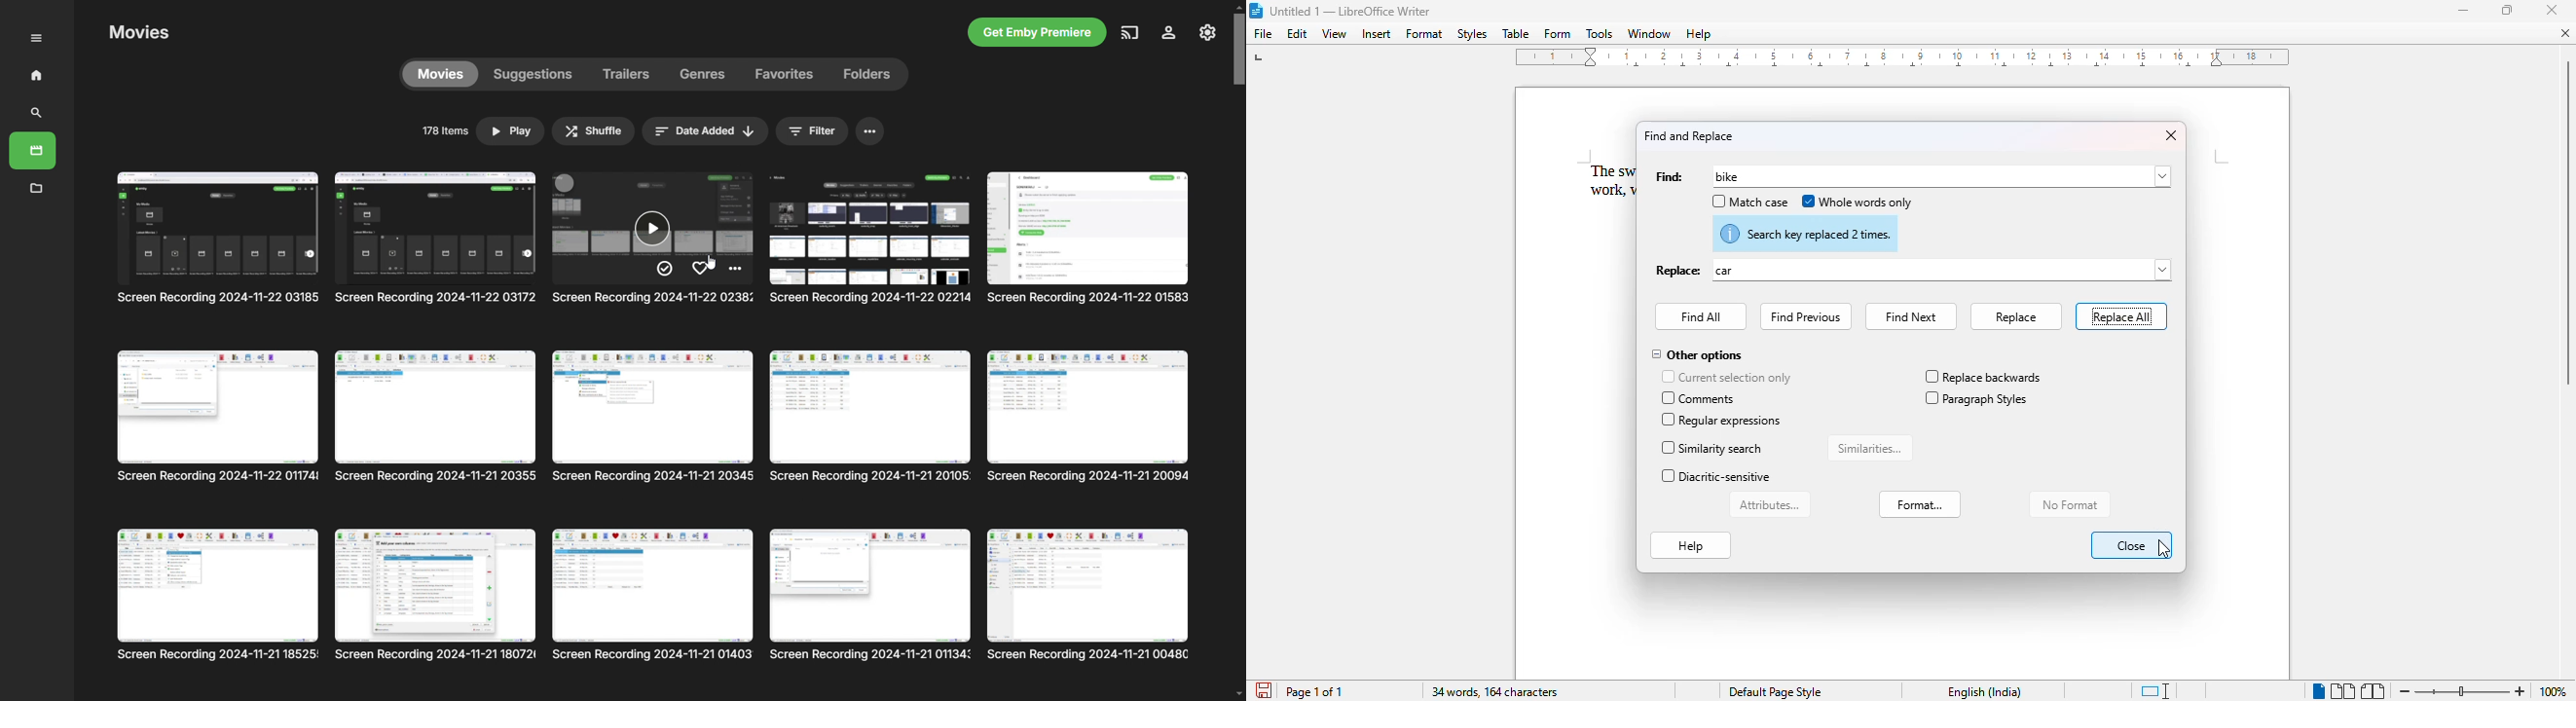 This screenshot has height=728, width=2576. What do you see at coordinates (1749, 202) in the screenshot?
I see `match case` at bounding box center [1749, 202].